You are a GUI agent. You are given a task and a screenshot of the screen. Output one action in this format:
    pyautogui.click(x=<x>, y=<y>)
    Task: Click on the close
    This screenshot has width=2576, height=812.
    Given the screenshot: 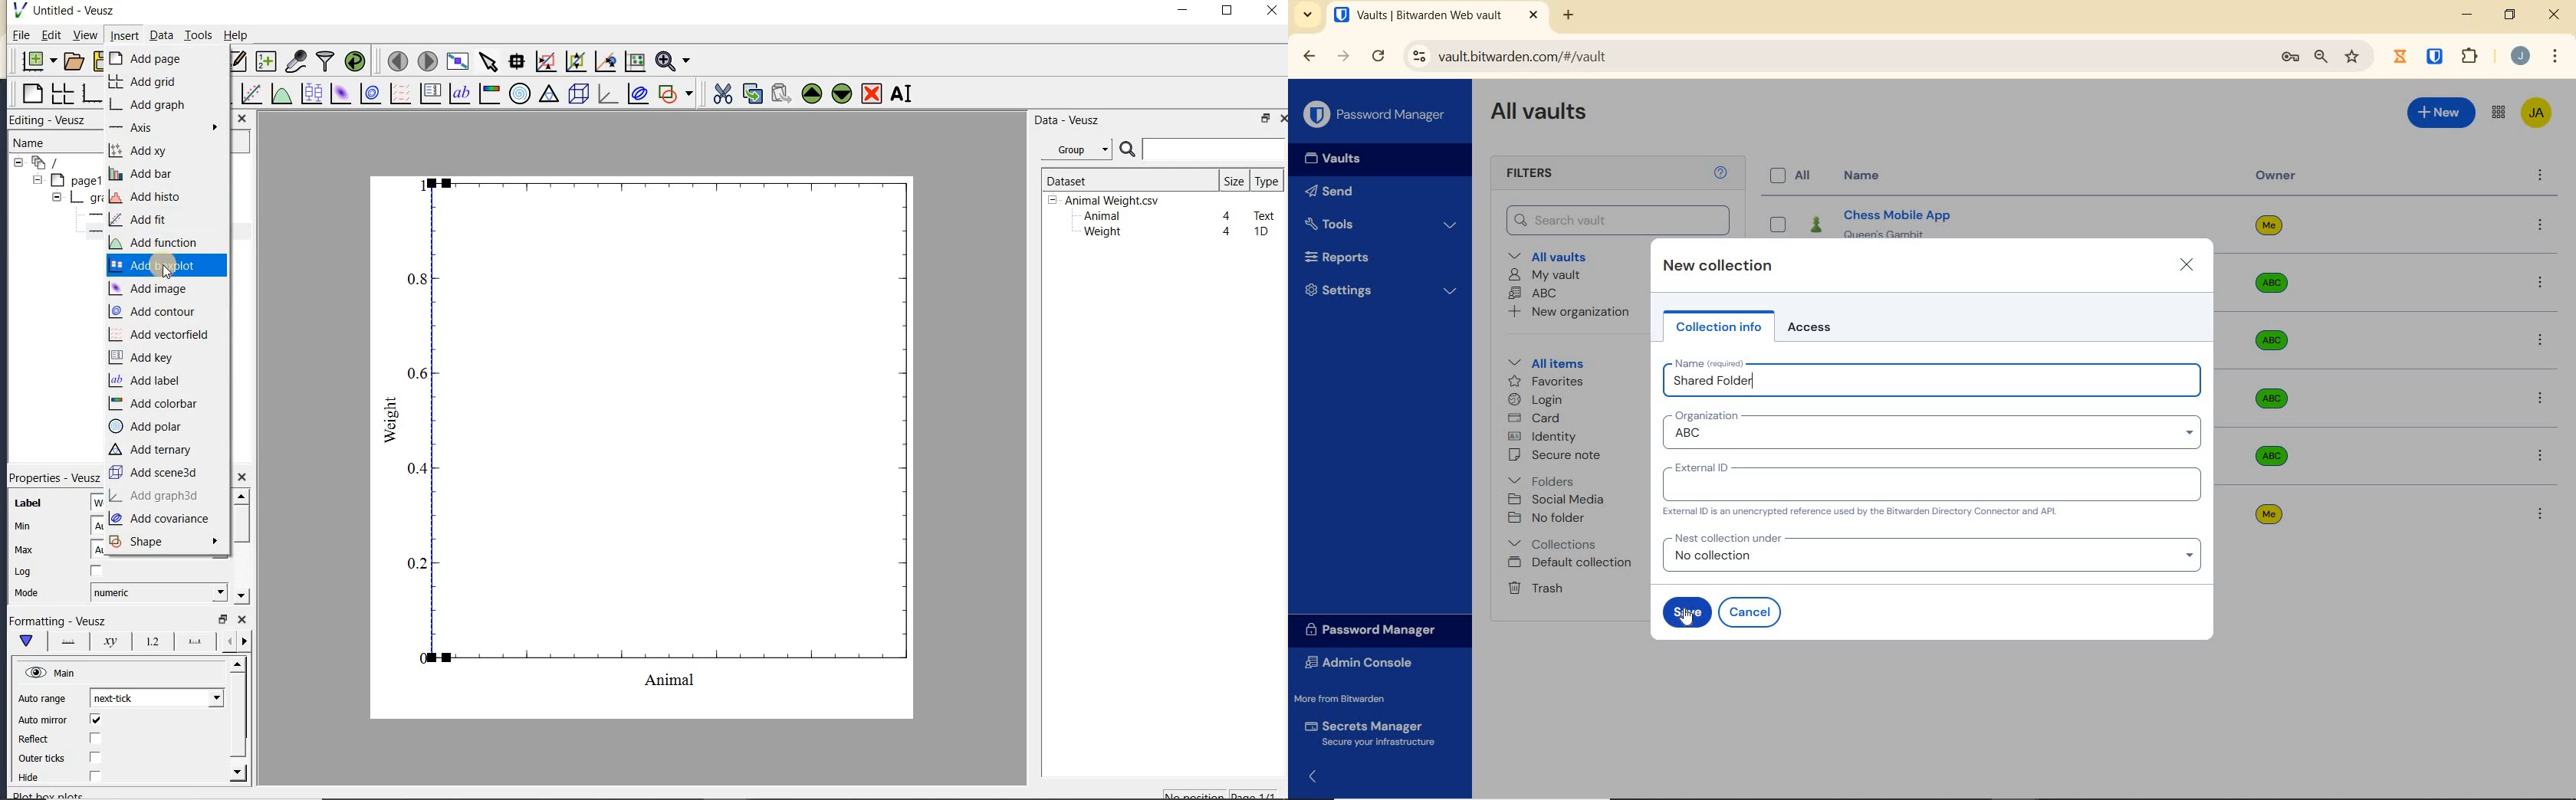 What is the action you would take?
    pyautogui.click(x=1283, y=119)
    